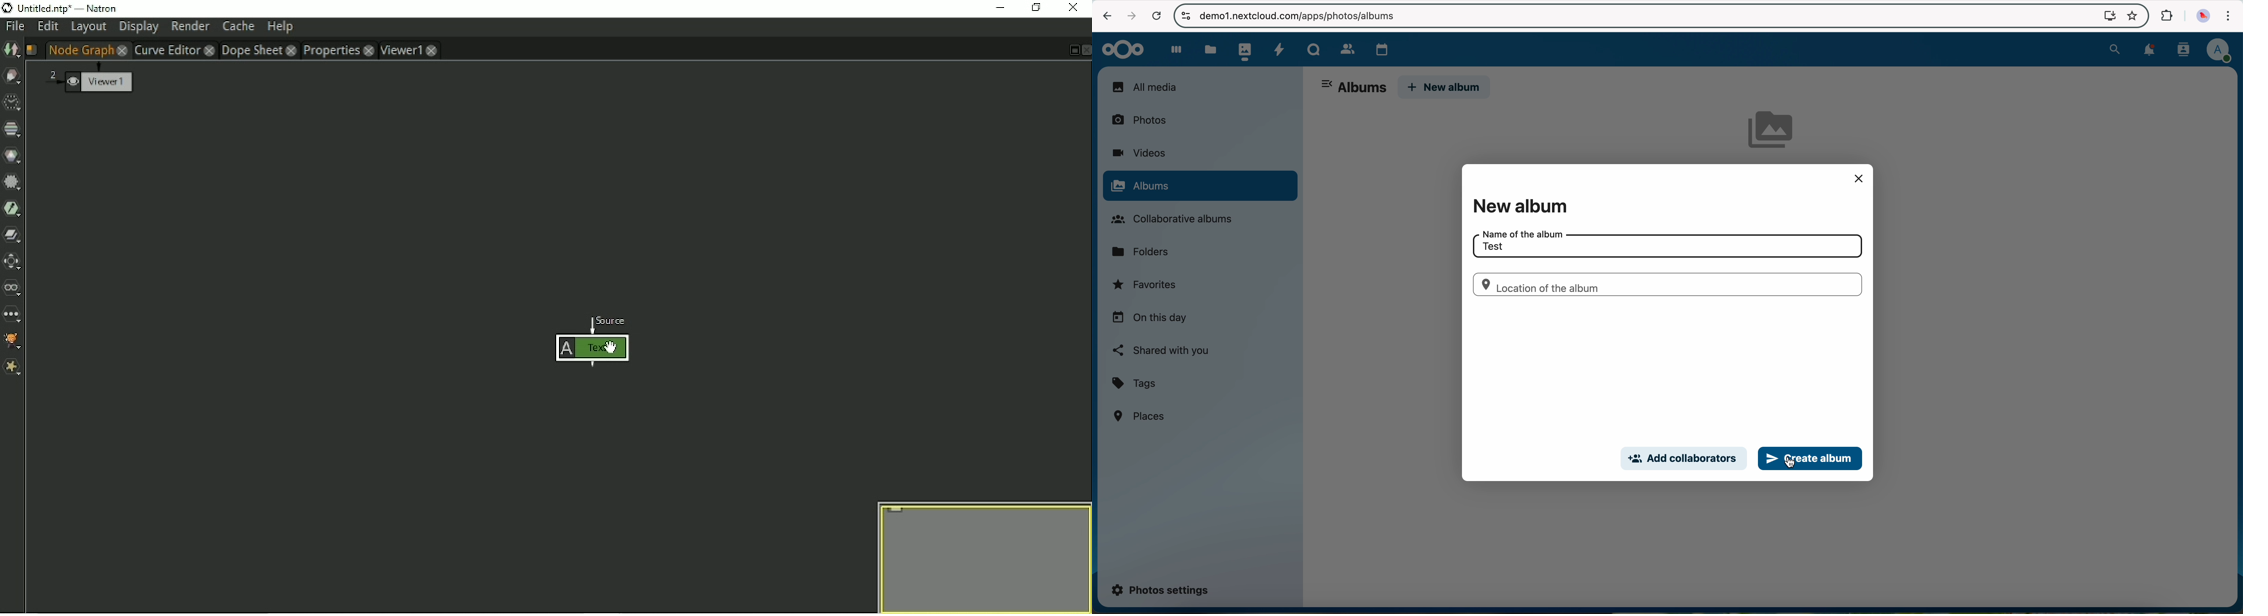  I want to click on profile picture, so click(2201, 17).